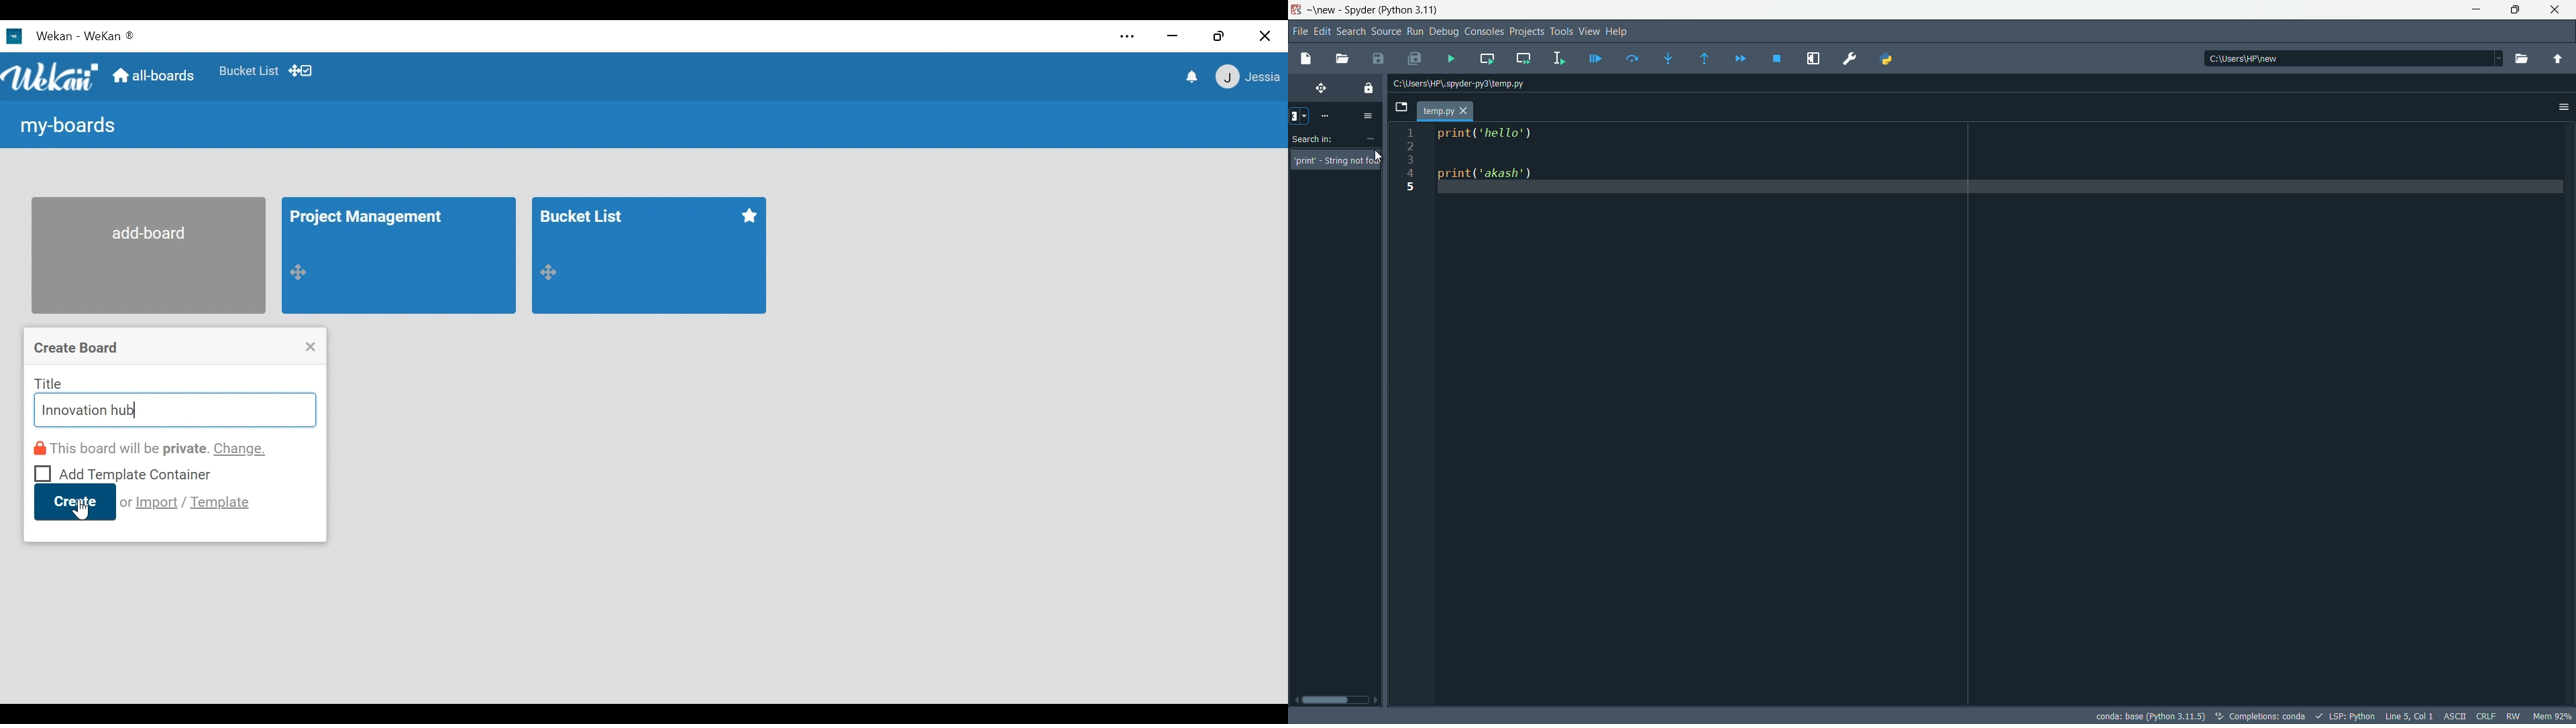 The width and height of the screenshot is (2576, 728). Describe the element at coordinates (1375, 154) in the screenshot. I see `cursor` at that location.